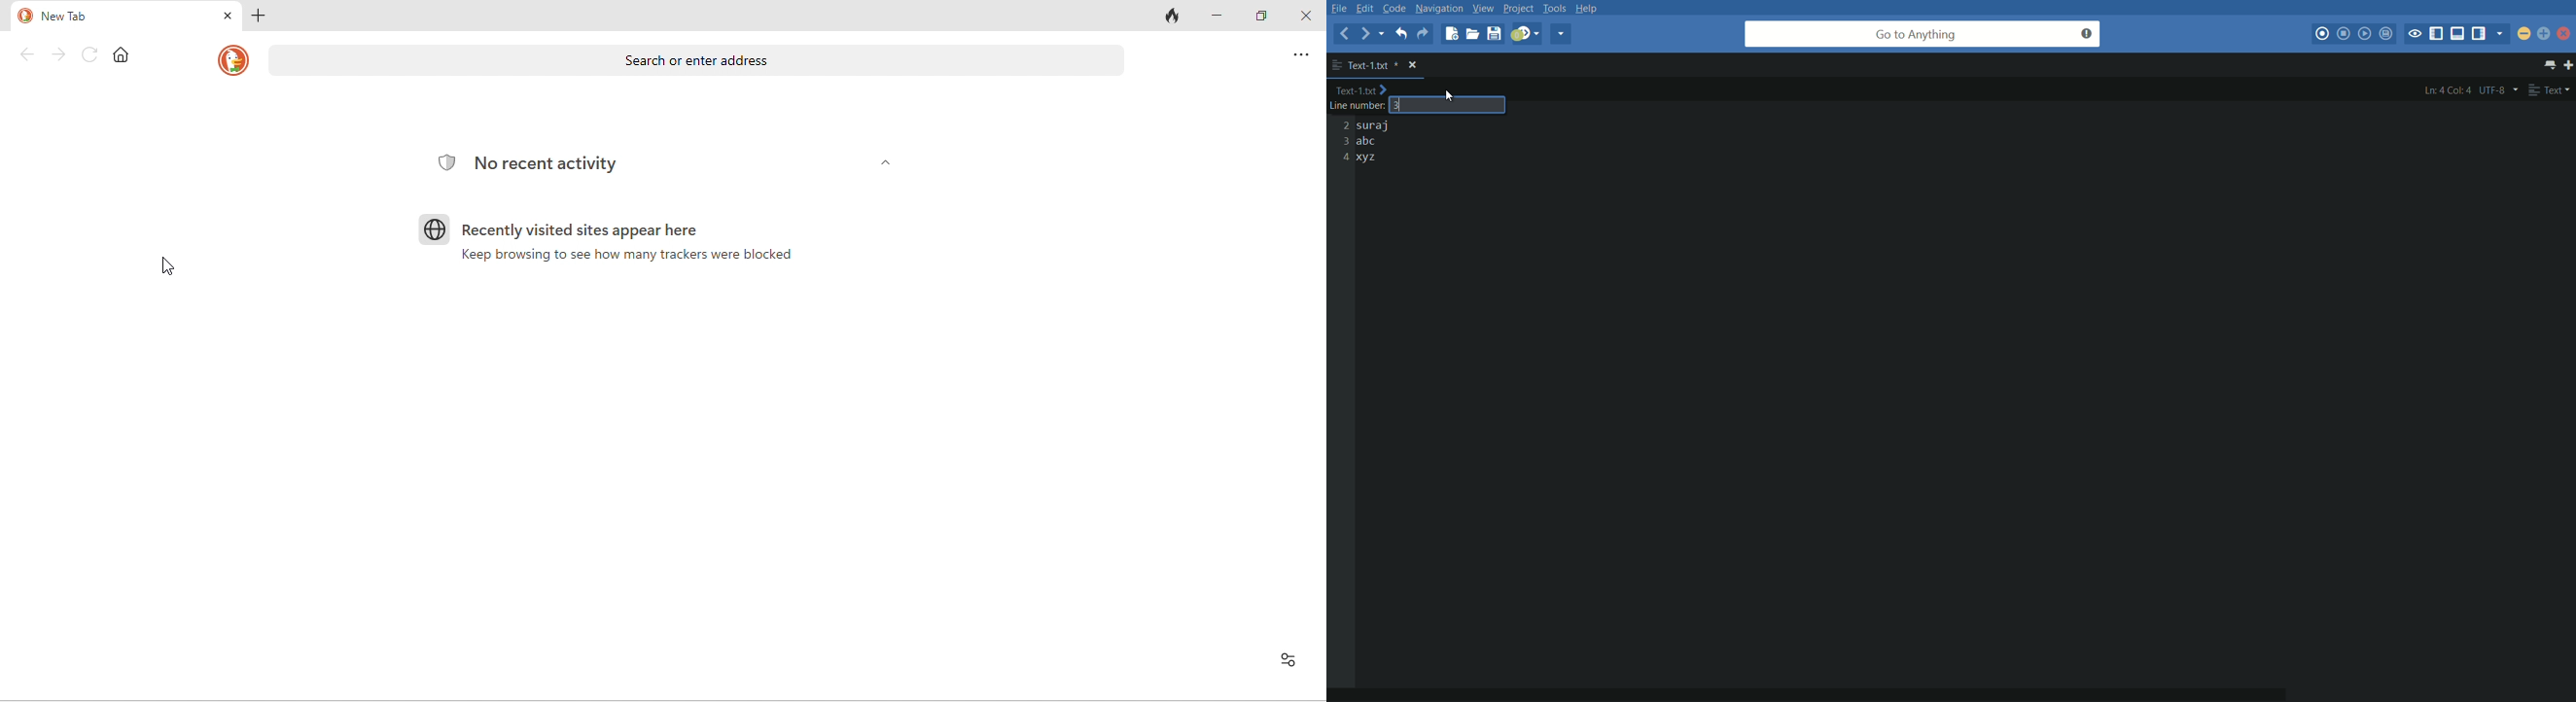 Image resolution: width=2576 pixels, height=728 pixels. I want to click on edit , so click(1367, 8).